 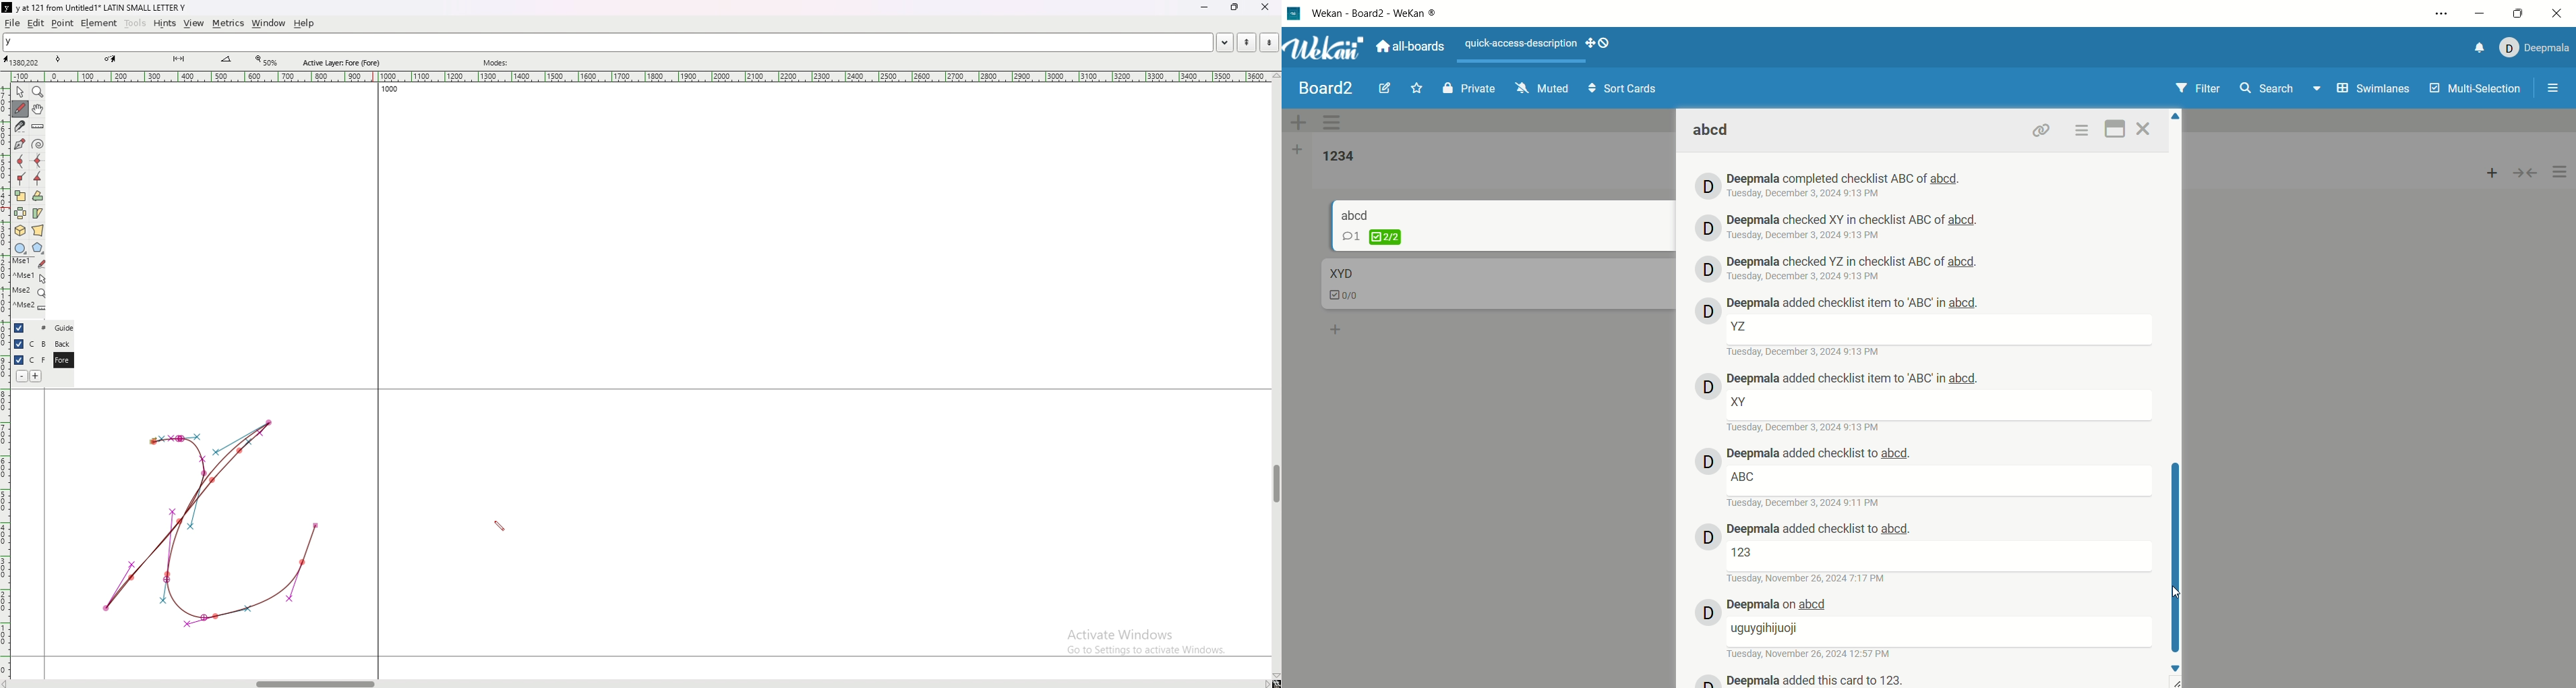 I want to click on date and time, so click(x=1807, y=276).